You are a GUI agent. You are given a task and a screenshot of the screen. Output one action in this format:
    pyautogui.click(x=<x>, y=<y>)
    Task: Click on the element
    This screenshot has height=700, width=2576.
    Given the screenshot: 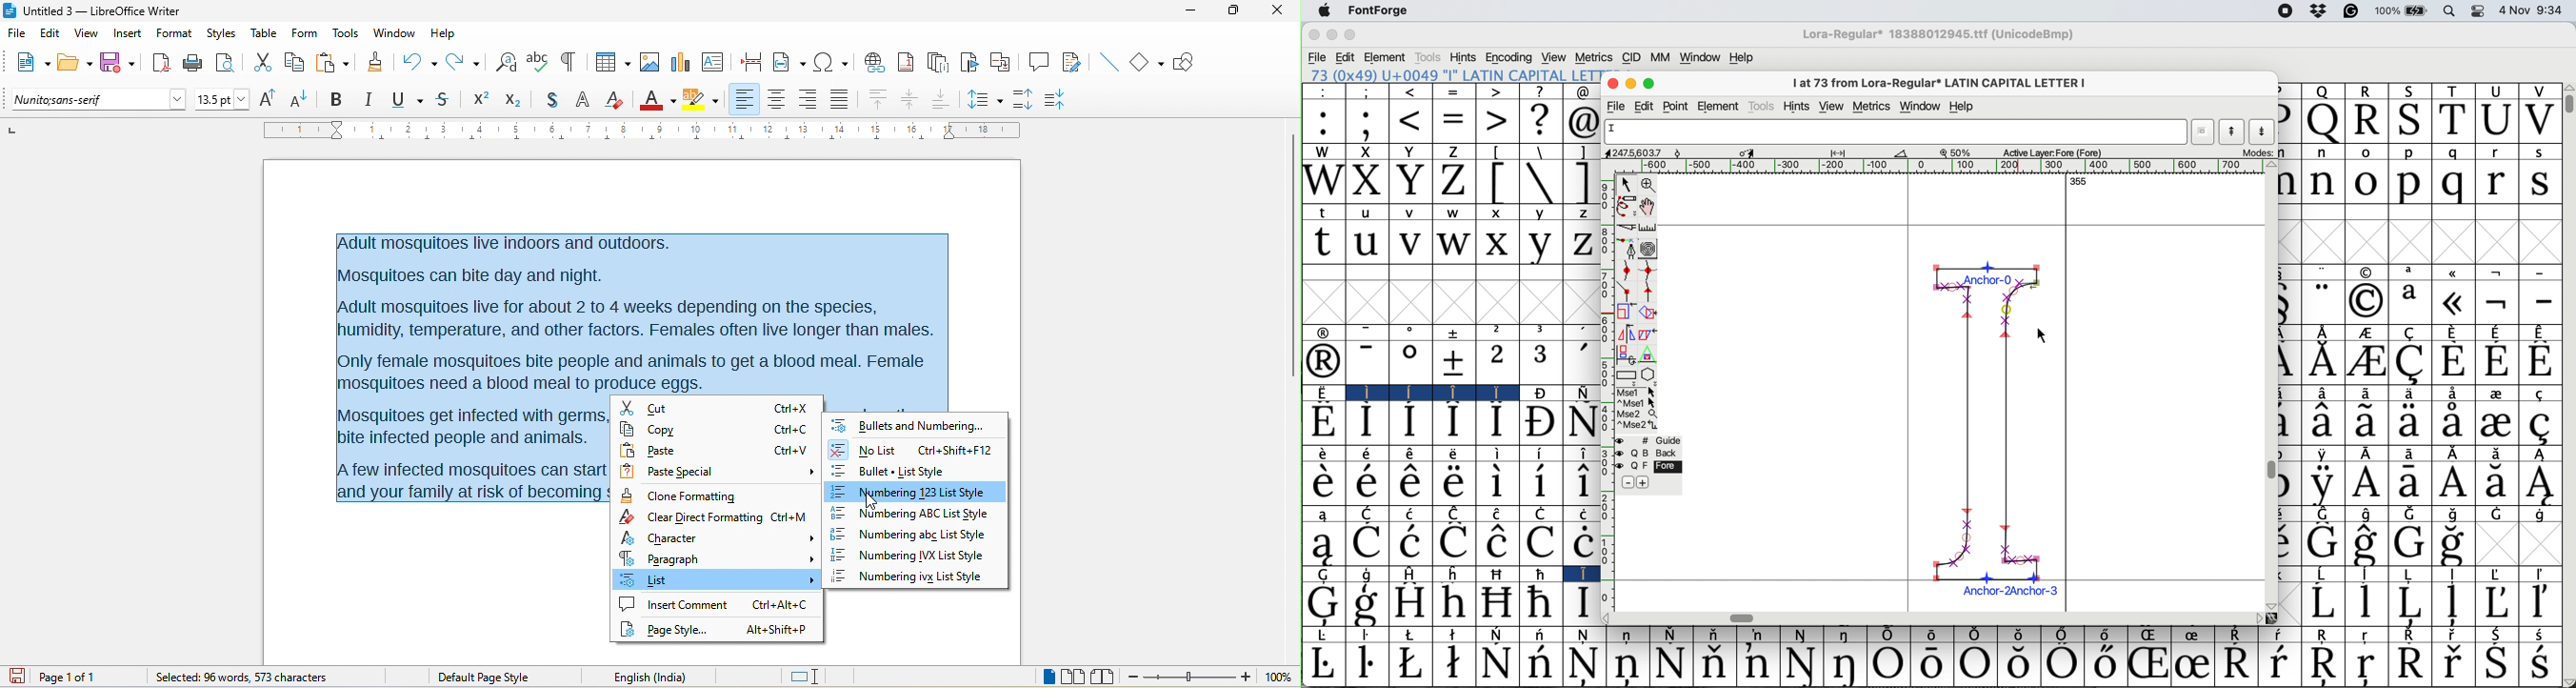 What is the action you would take?
    pyautogui.click(x=1720, y=105)
    